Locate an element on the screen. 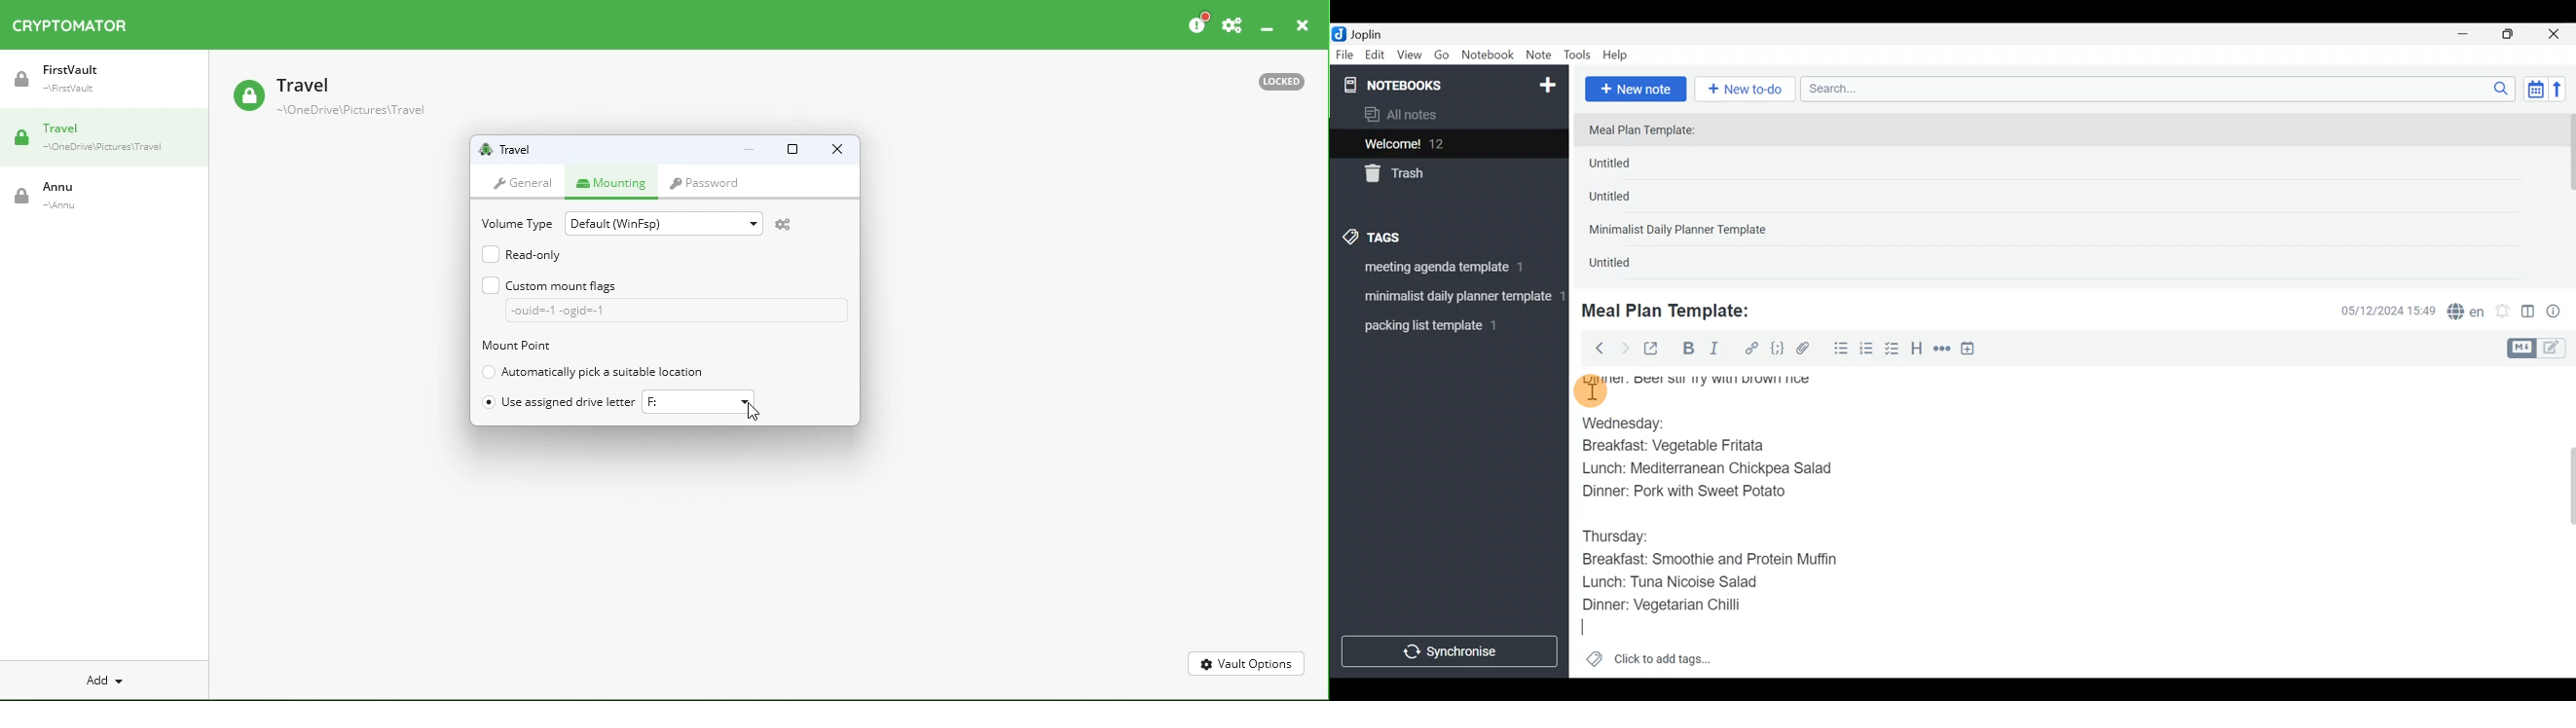  New note is located at coordinates (1634, 88).